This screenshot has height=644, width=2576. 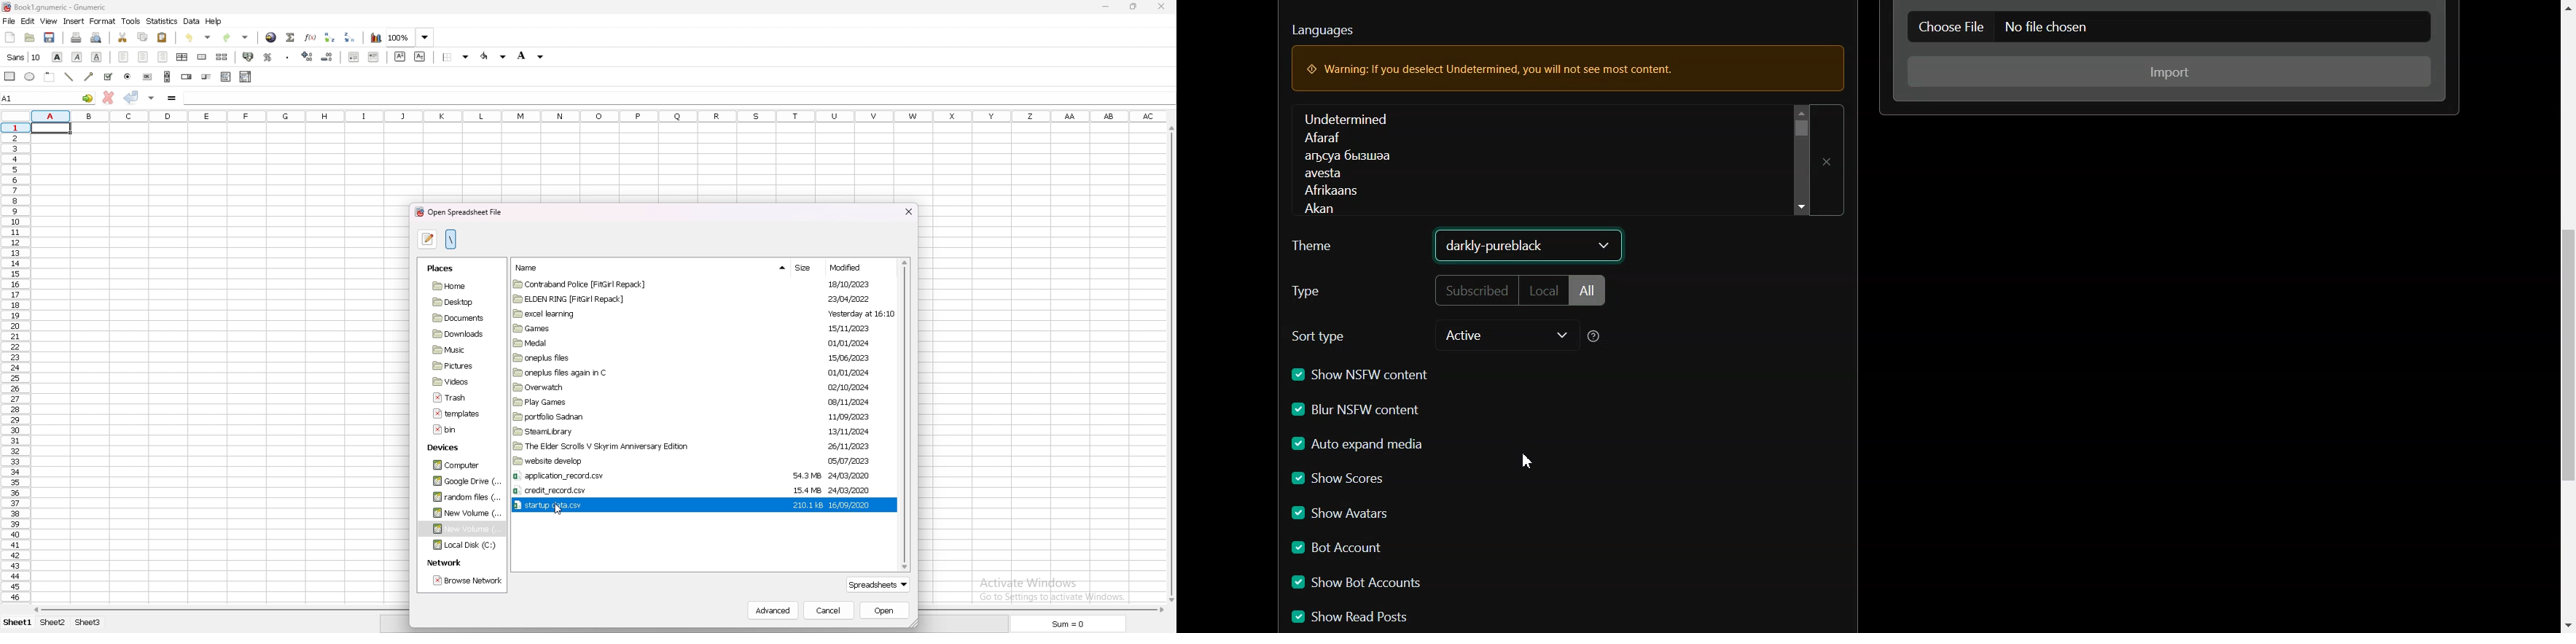 I want to click on open spreadsheet file, so click(x=460, y=212).